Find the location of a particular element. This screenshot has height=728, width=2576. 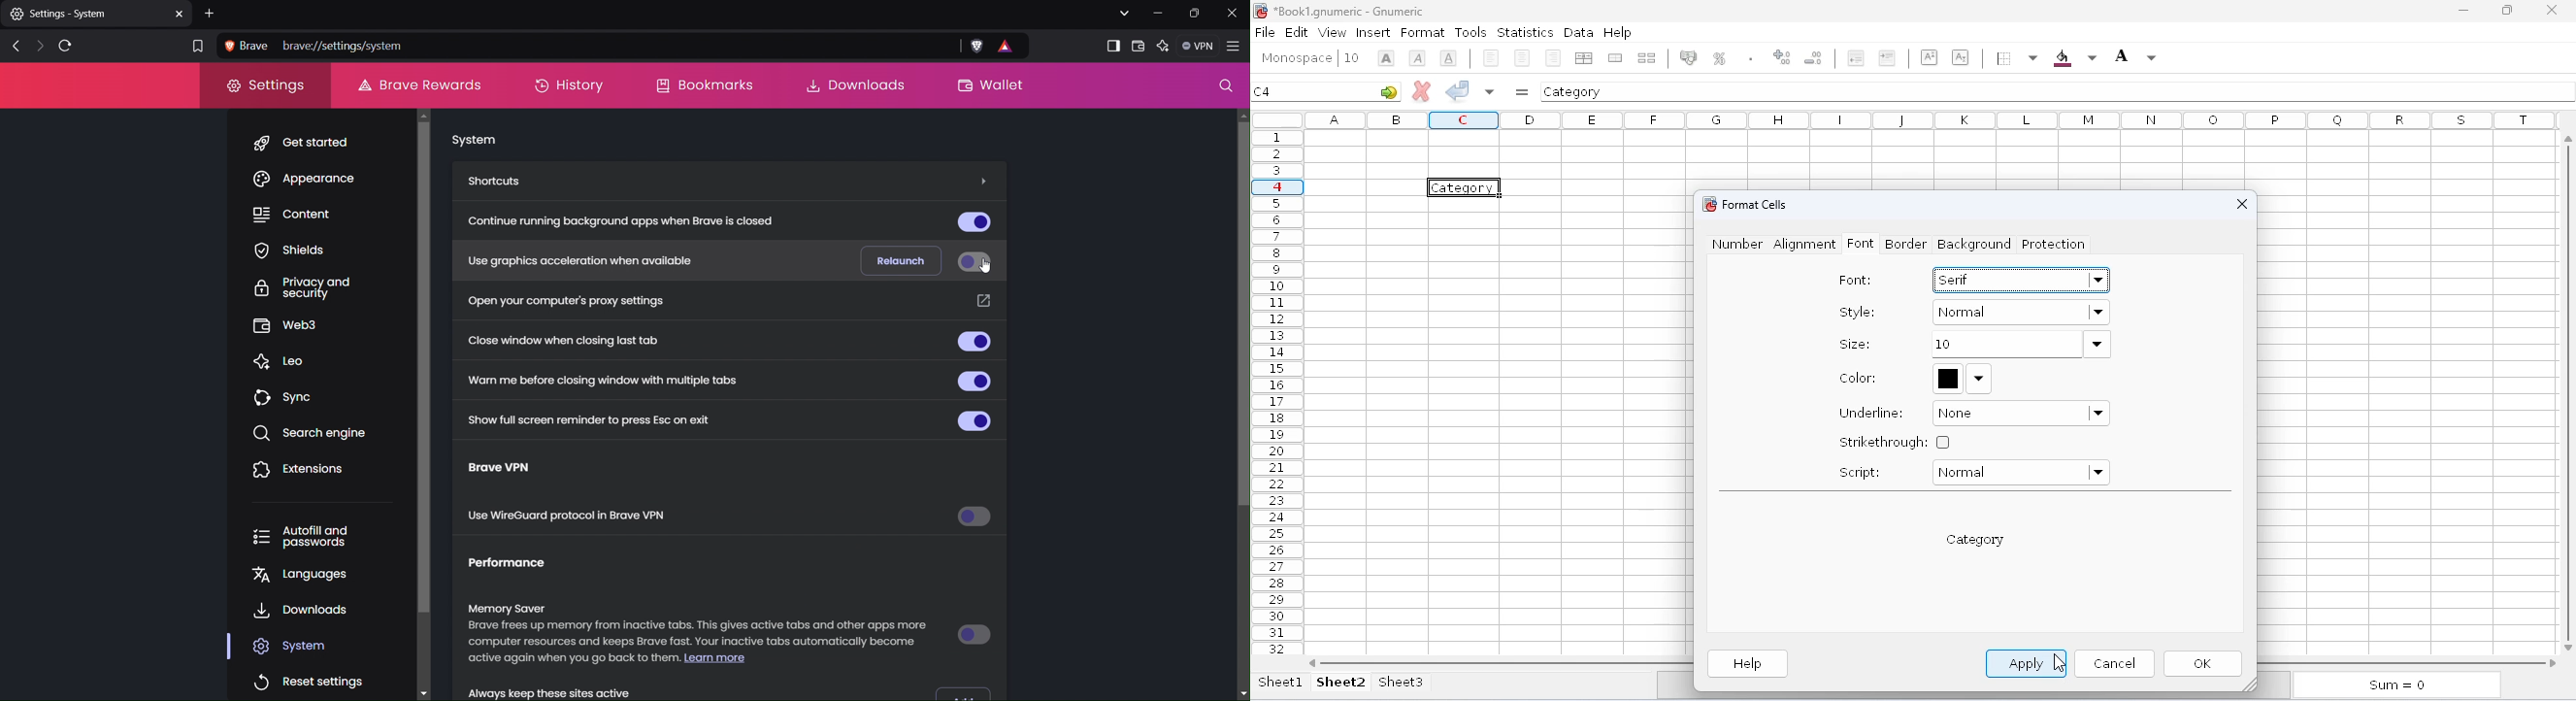

apply is located at coordinates (2028, 663).